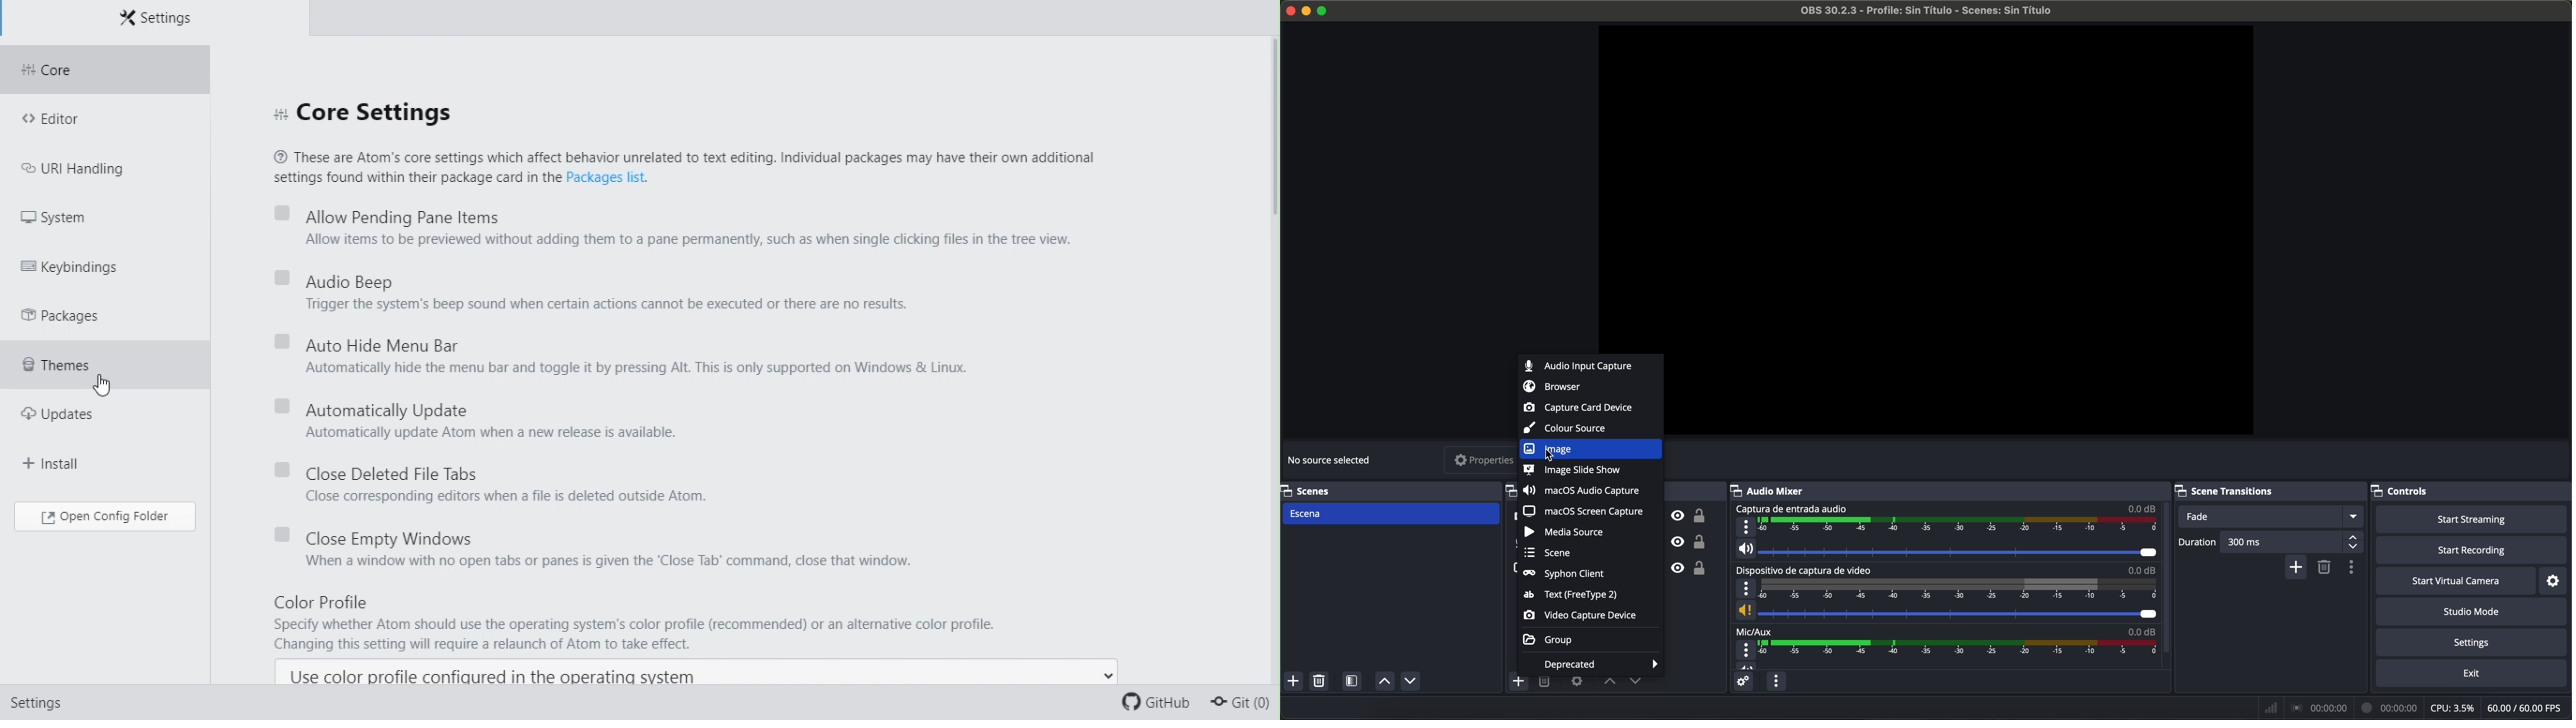 This screenshot has height=728, width=2576. Describe the element at coordinates (2143, 508) in the screenshot. I see `0.0 dB` at that location.